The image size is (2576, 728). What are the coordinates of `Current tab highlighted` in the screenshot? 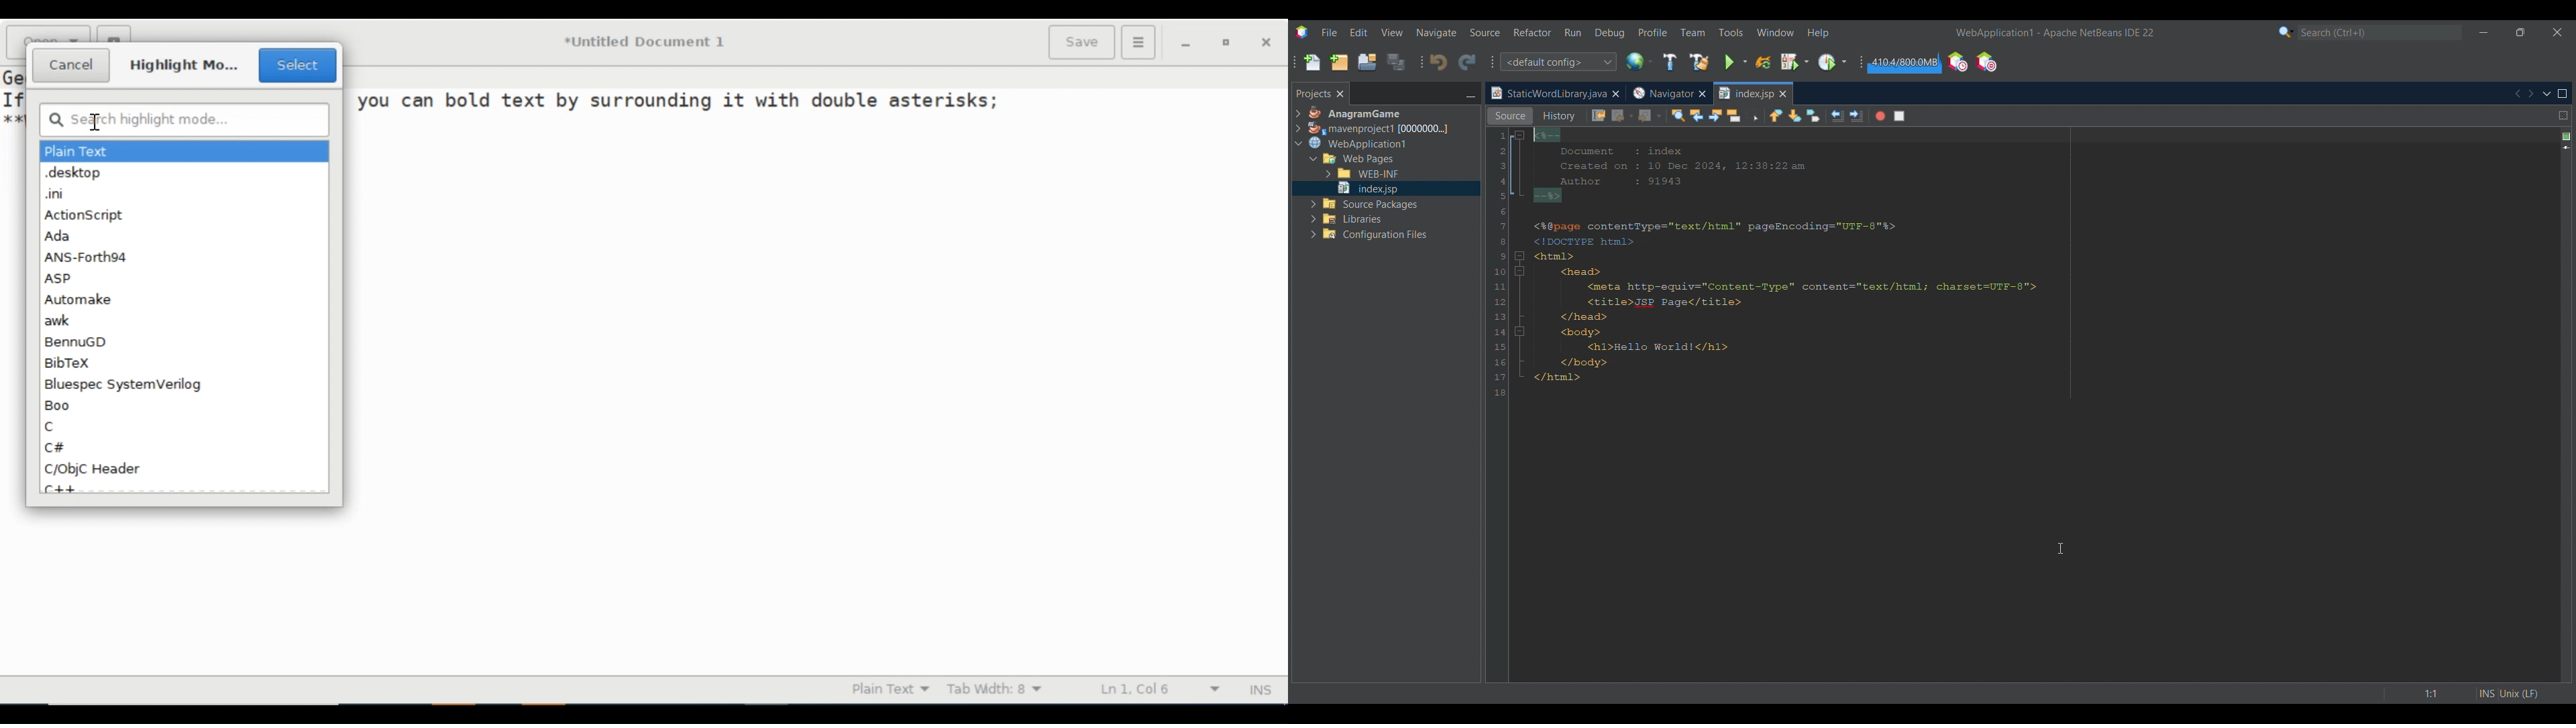 It's located at (1746, 94).